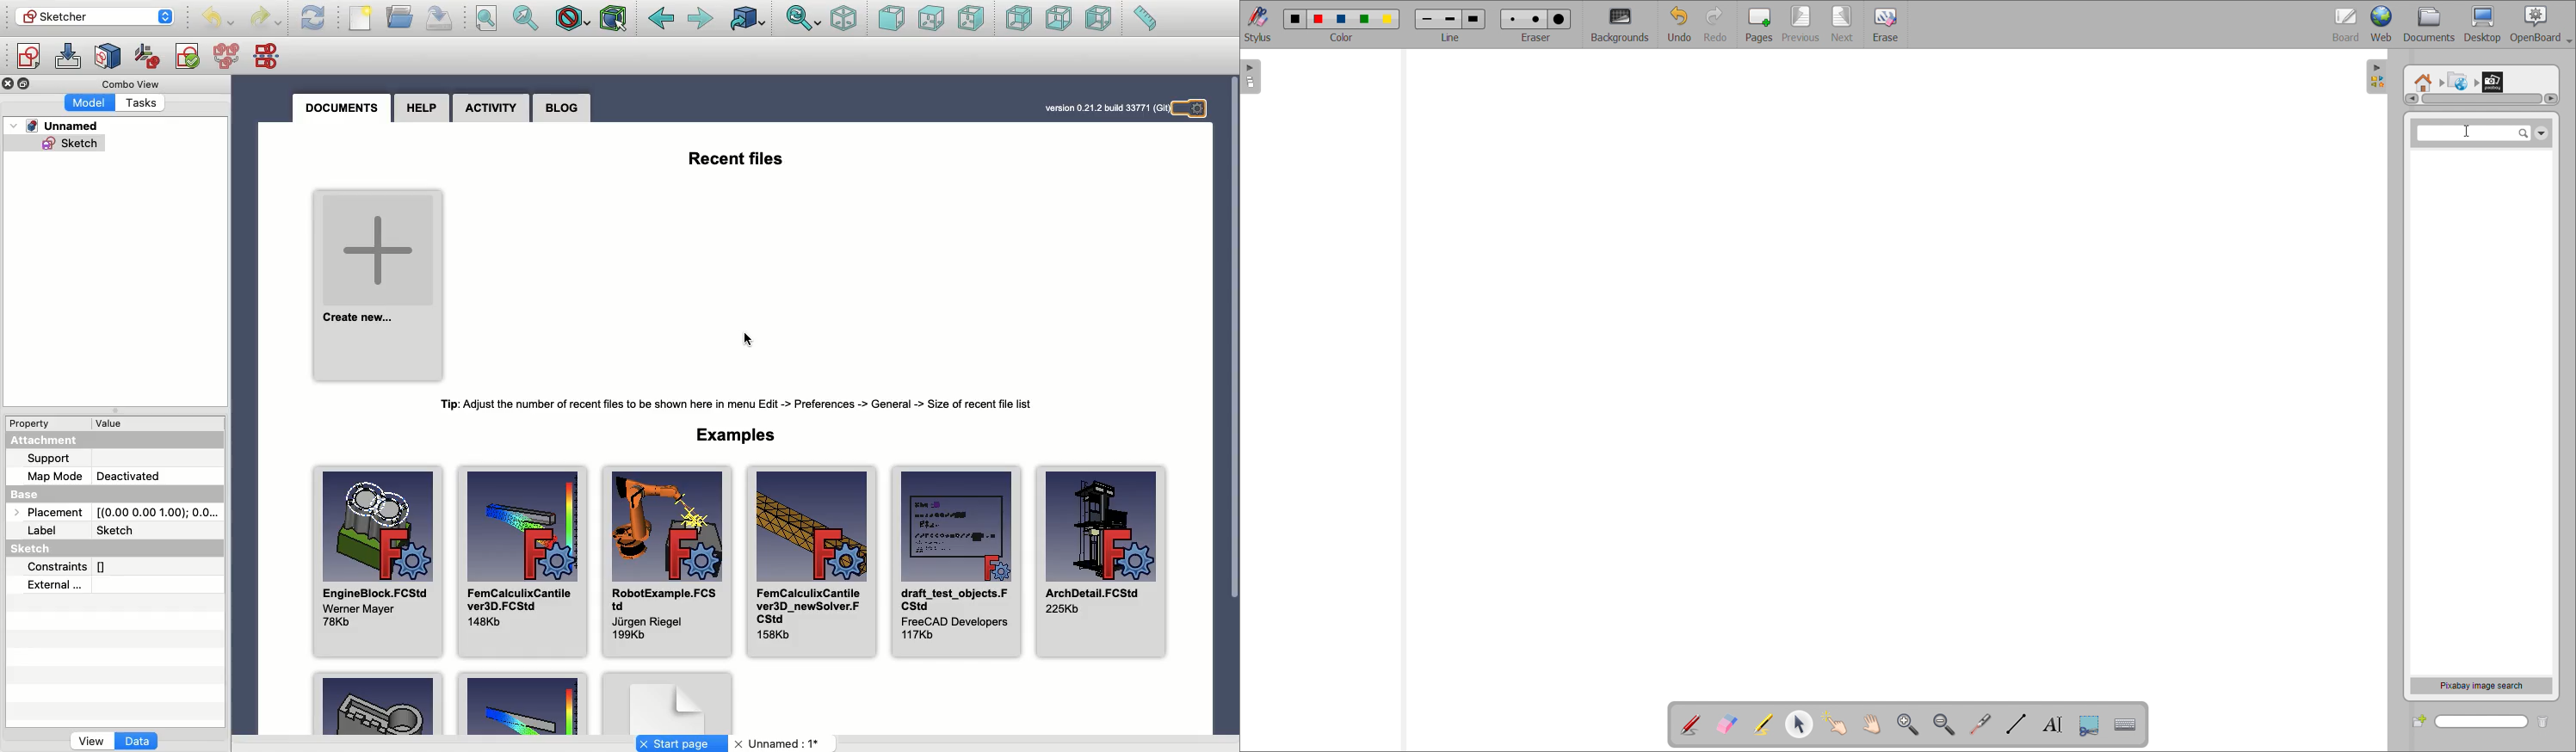  I want to click on delete, so click(2550, 720).